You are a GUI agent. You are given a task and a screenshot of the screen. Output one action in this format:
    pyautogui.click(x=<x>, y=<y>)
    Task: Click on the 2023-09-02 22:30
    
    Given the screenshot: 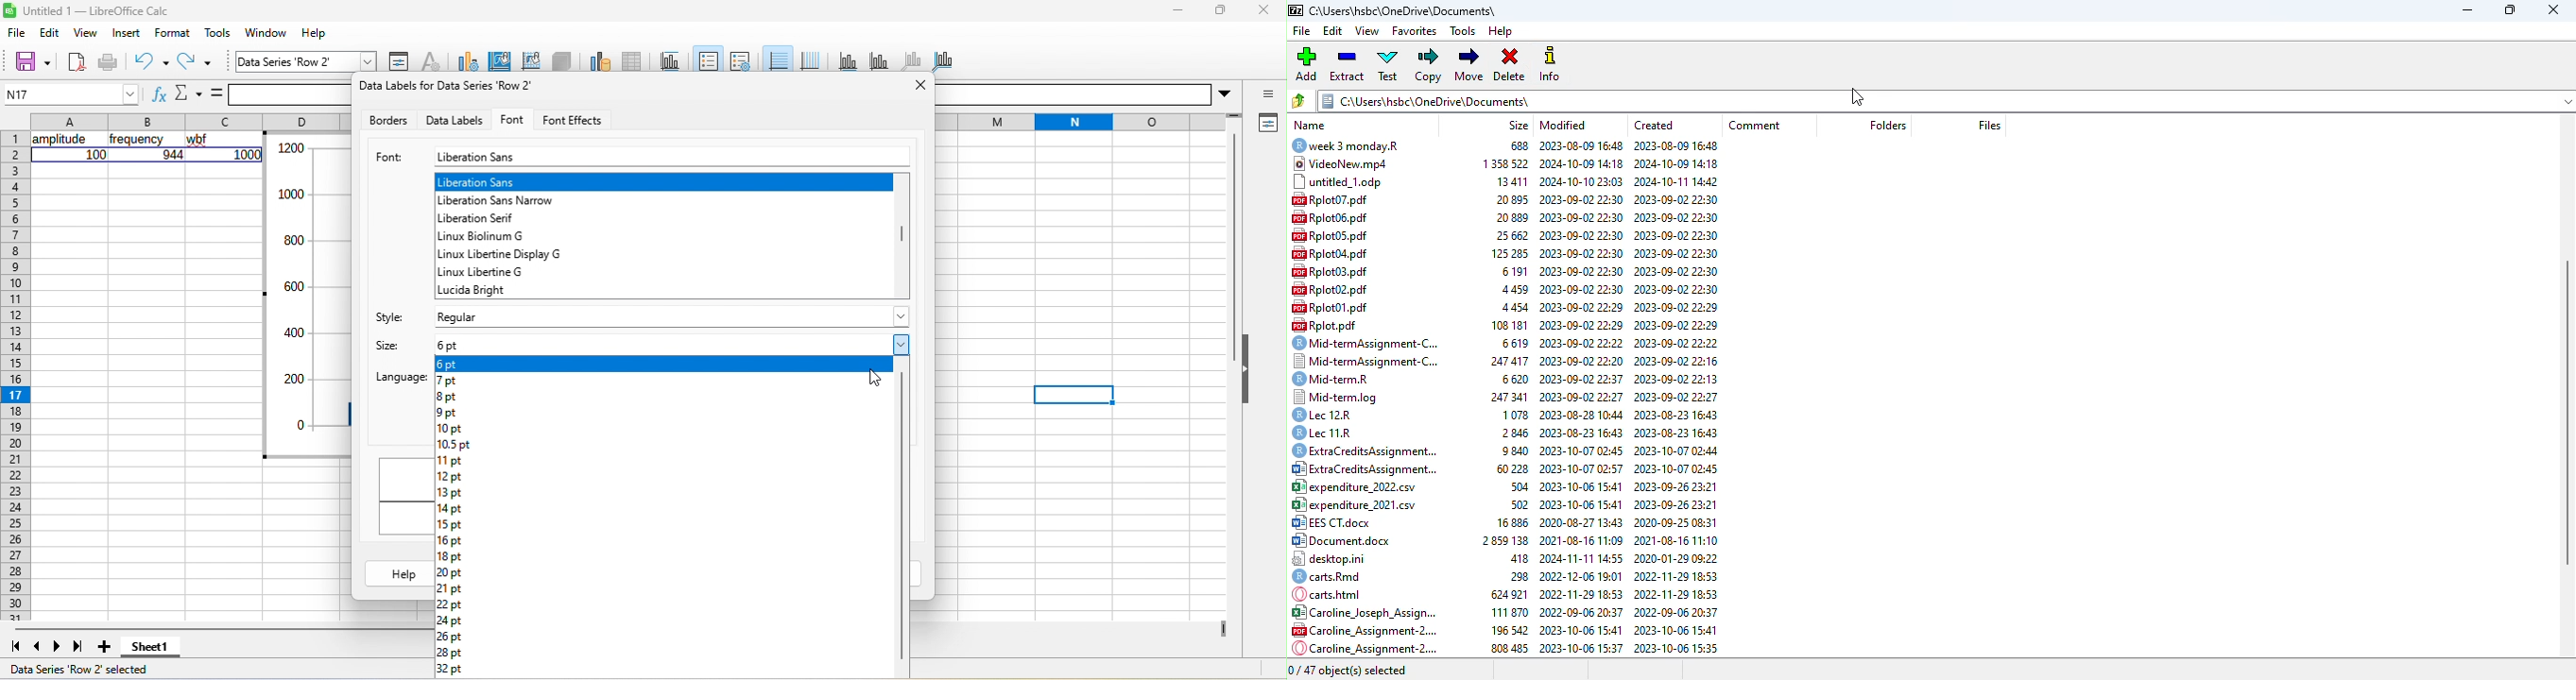 What is the action you would take?
    pyautogui.click(x=1582, y=291)
    